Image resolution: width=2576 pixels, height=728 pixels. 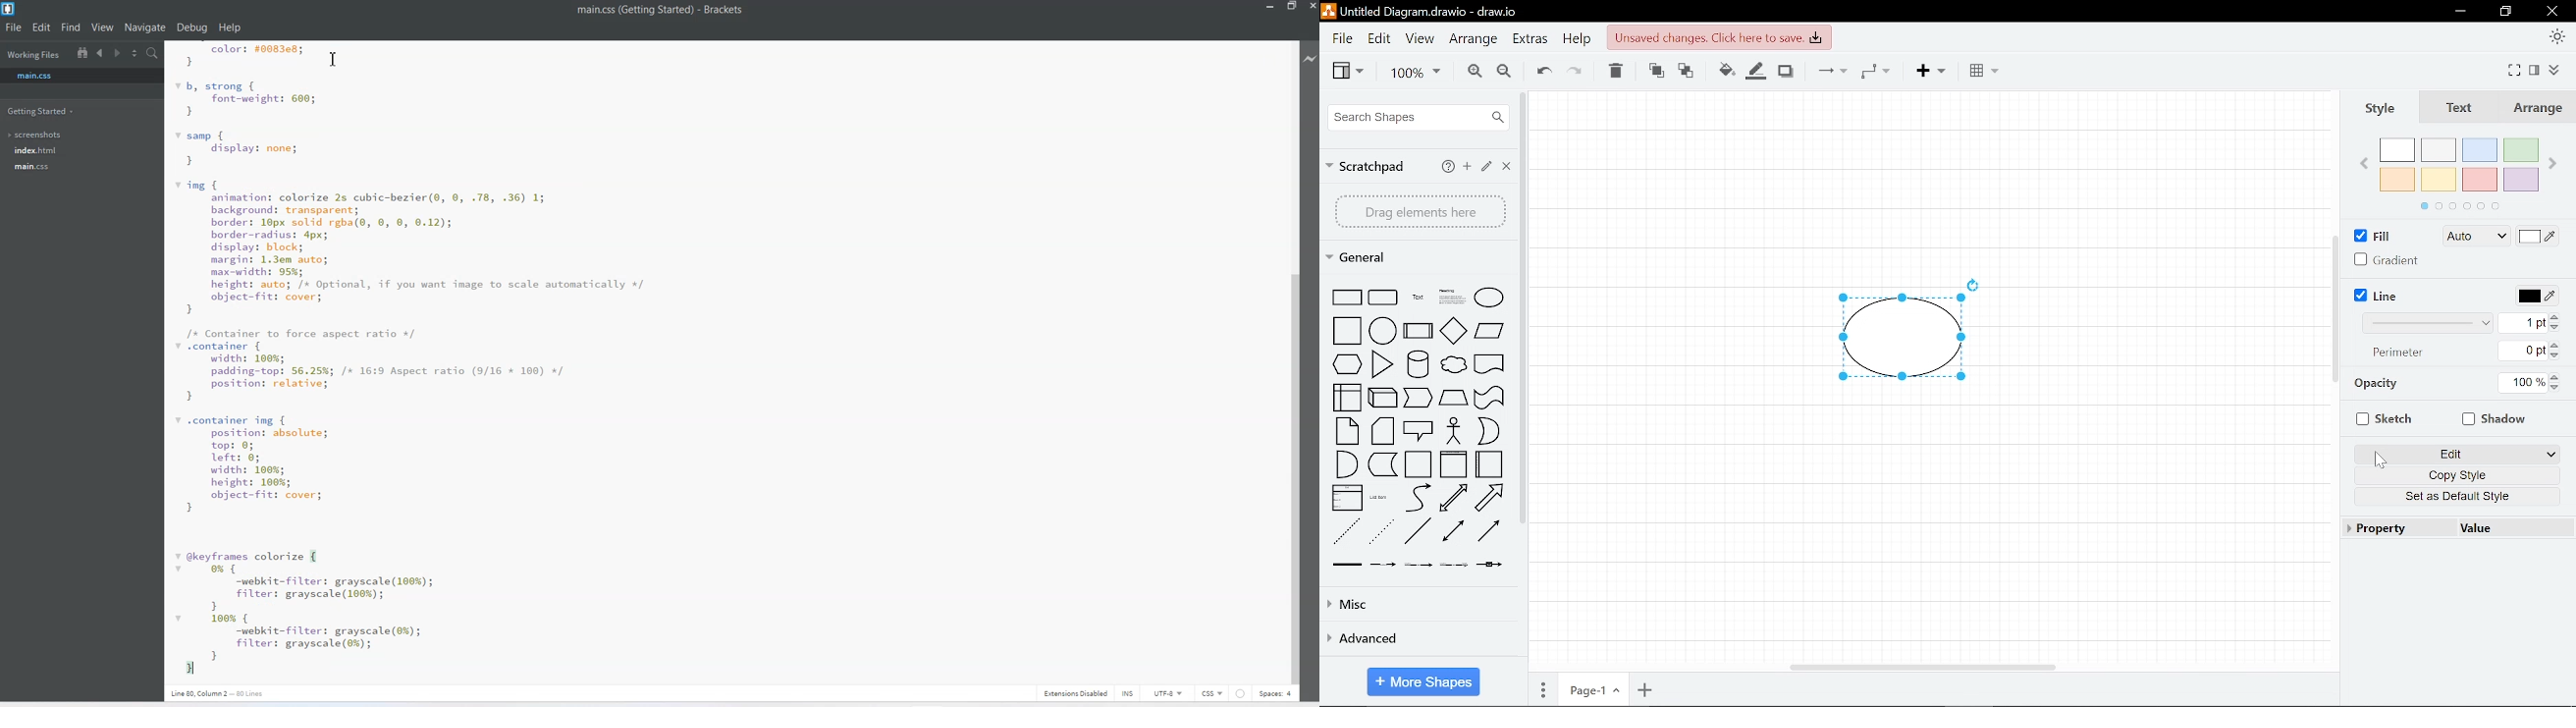 What do you see at coordinates (2456, 109) in the screenshot?
I see `Text` at bounding box center [2456, 109].